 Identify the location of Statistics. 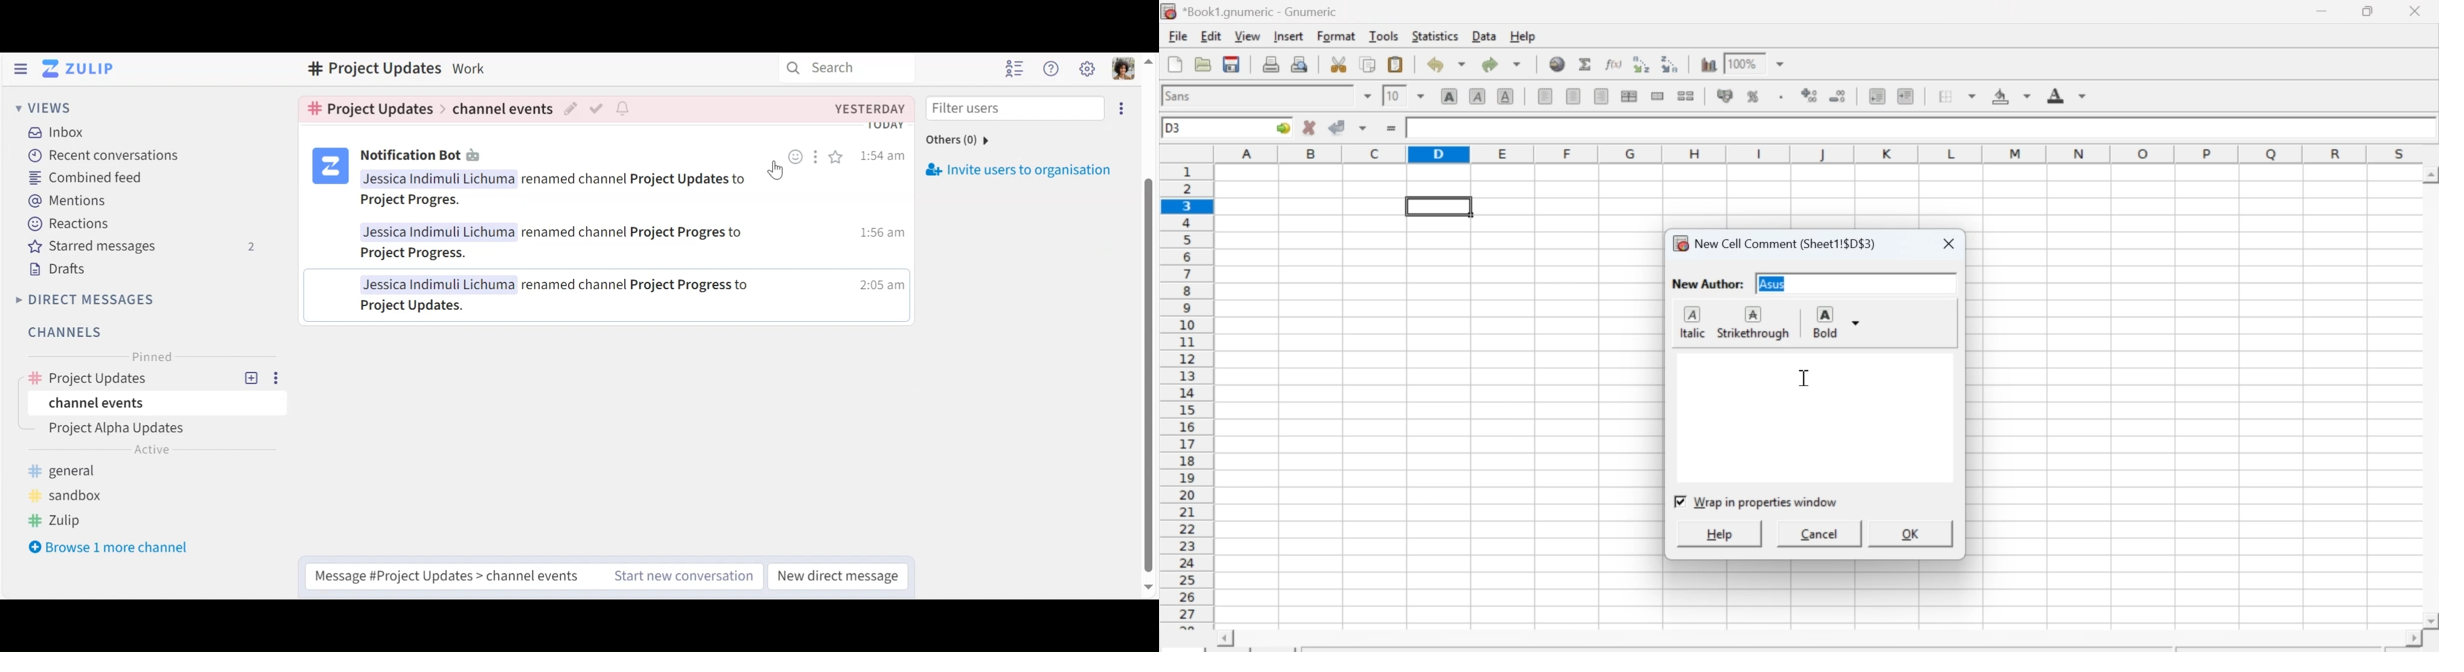
(1437, 36).